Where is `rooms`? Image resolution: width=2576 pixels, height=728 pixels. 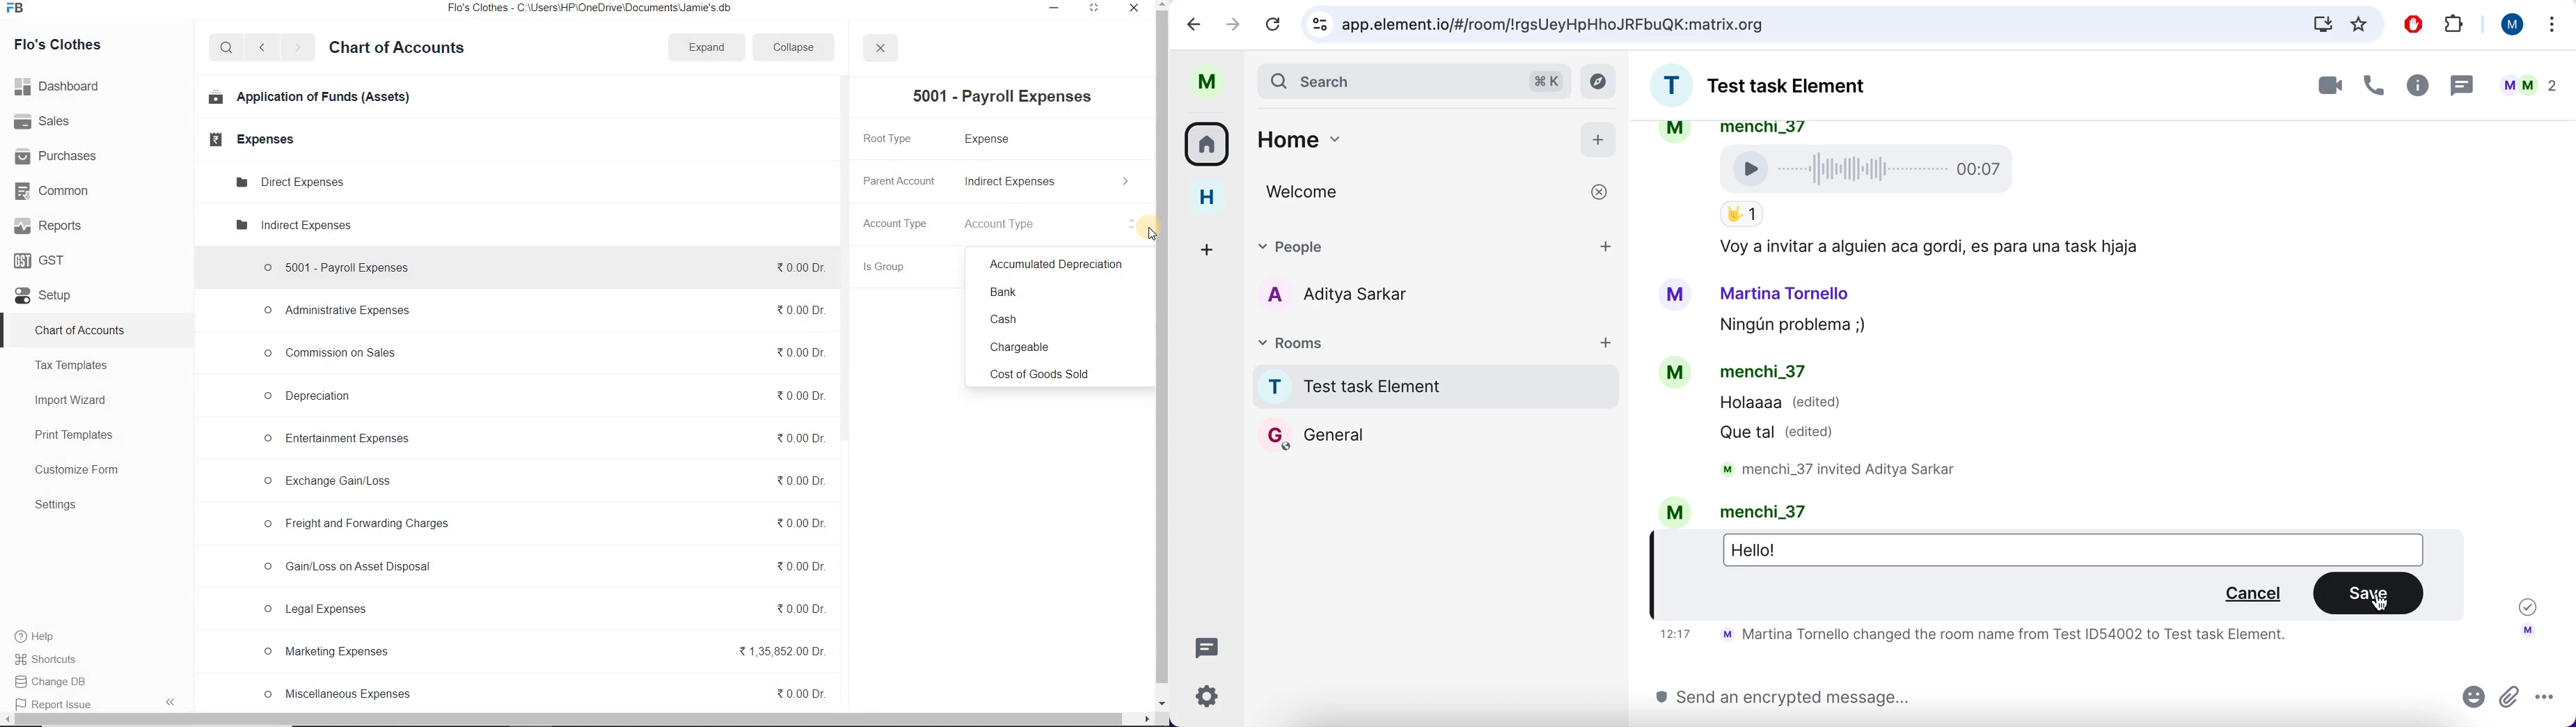
rooms is located at coordinates (1420, 347).